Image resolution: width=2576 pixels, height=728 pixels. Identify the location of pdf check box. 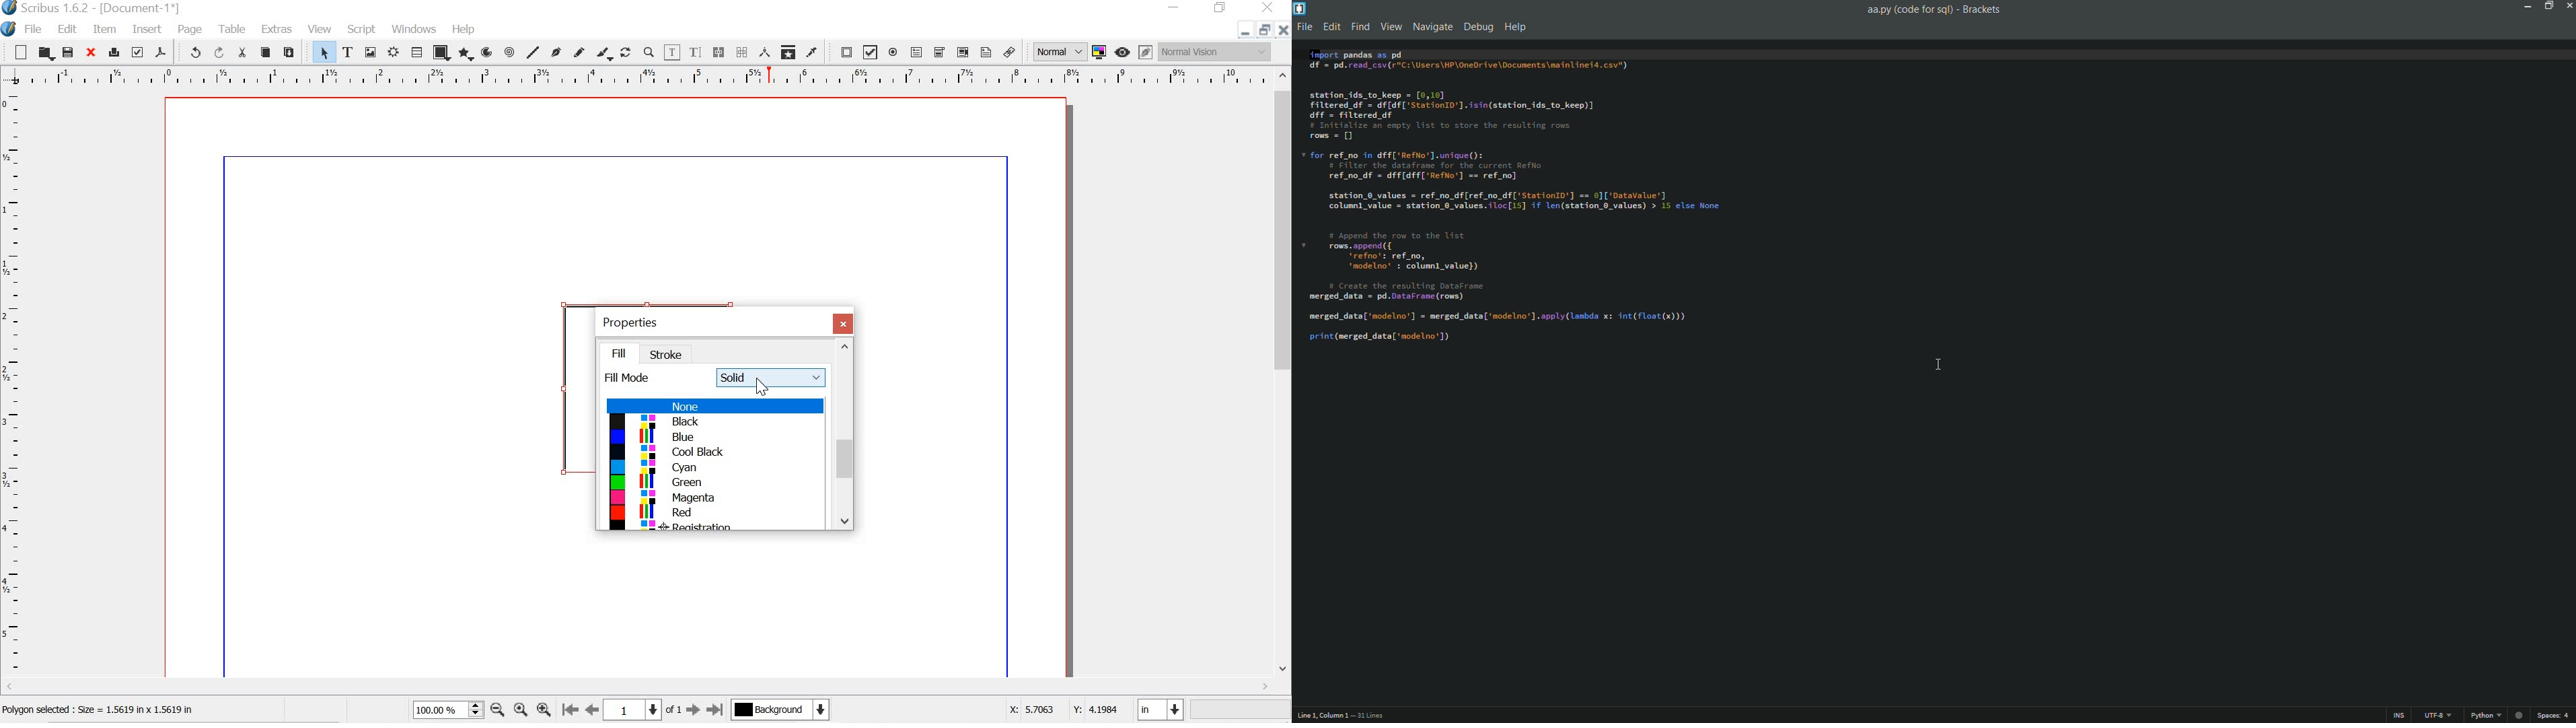
(871, 52).